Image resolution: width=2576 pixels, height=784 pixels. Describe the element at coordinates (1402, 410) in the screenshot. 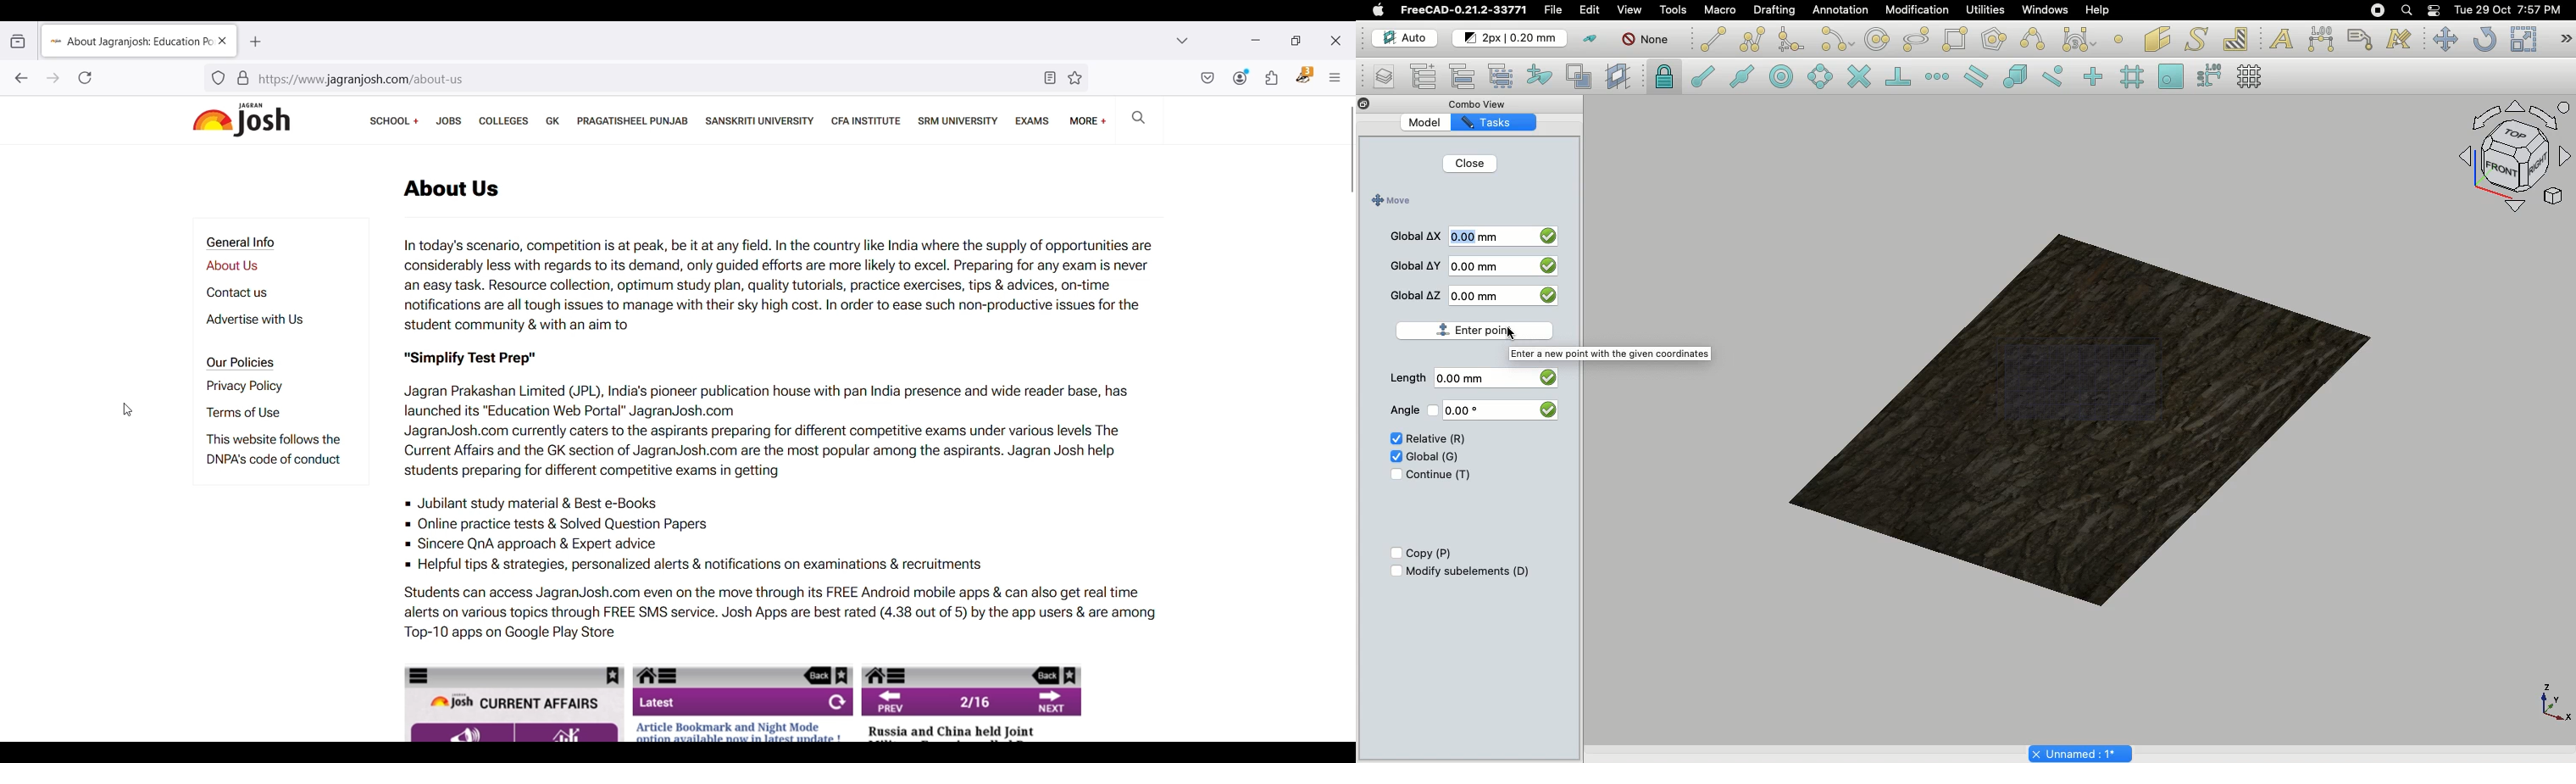

I see `Angle` at that location.